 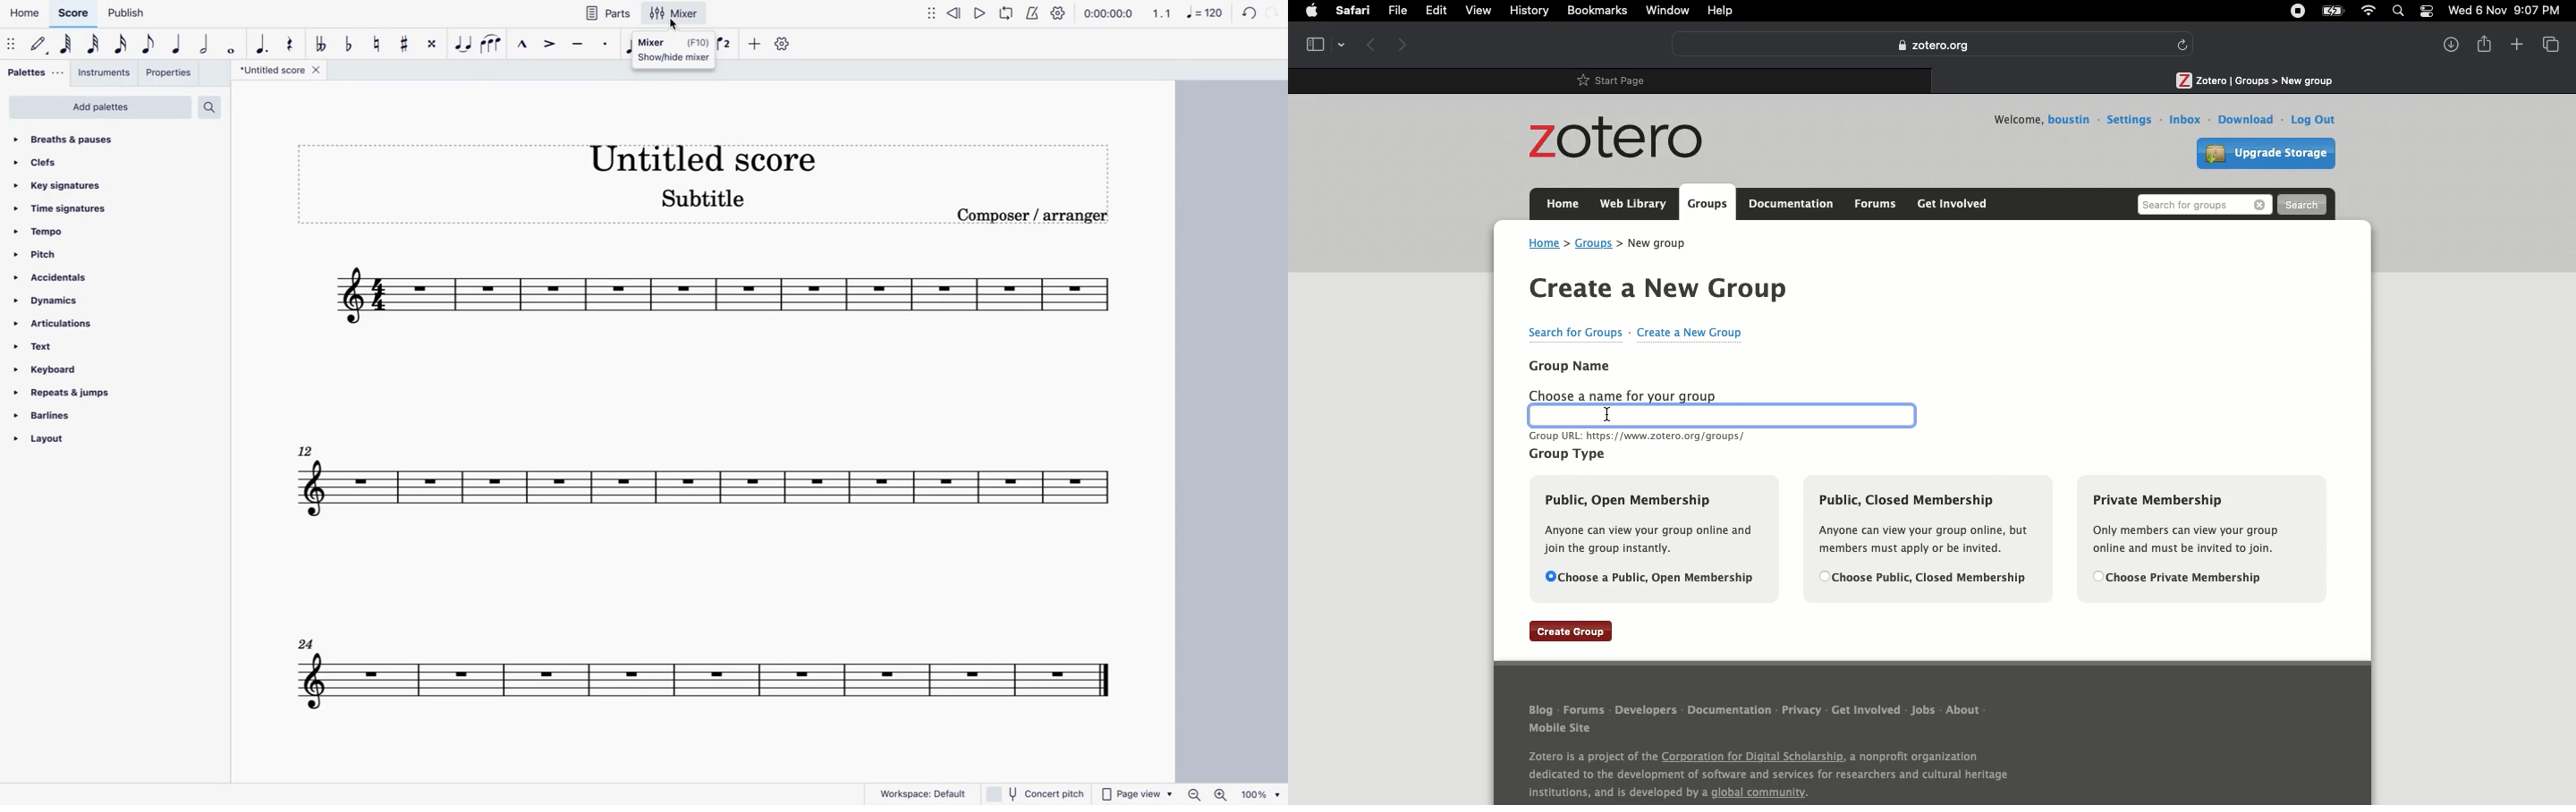 What do you see at coordinates (1964, 708) in the screenshot?
I see `About` at bounding box center [1964, 708].